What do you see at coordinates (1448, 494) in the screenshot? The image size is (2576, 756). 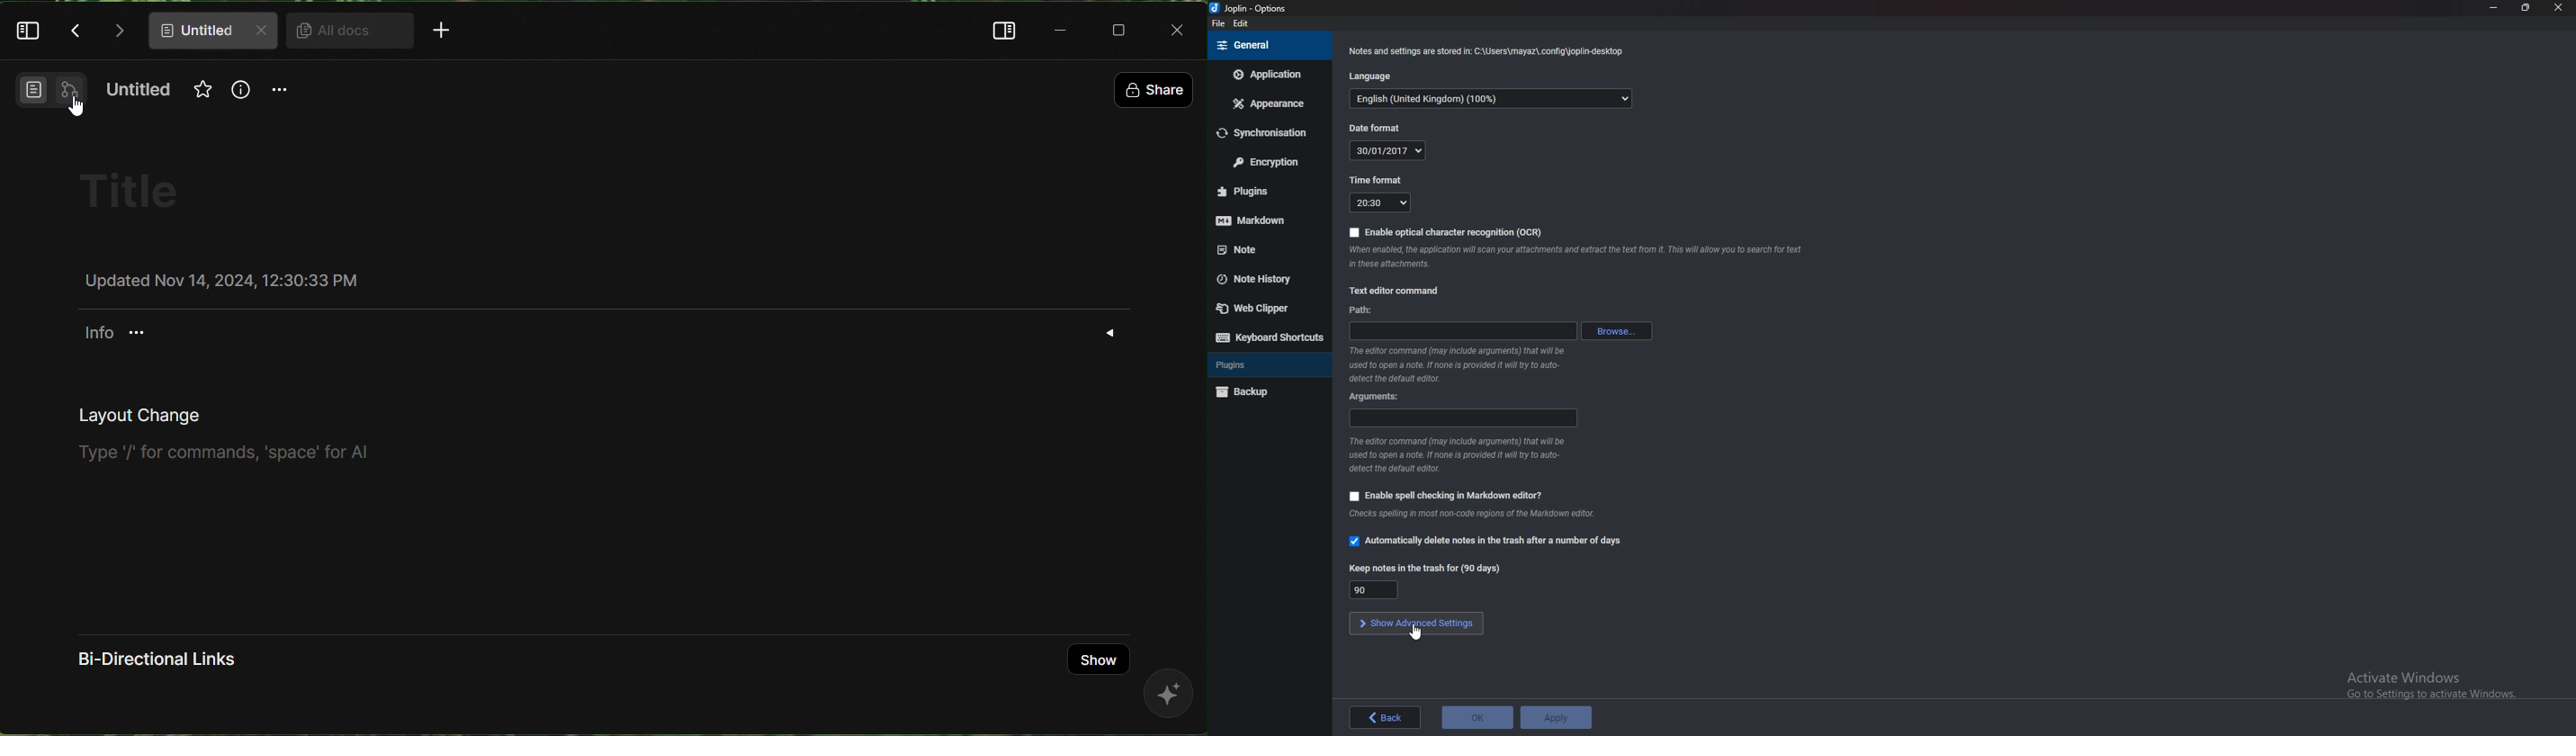 I see `Enable spell checking` at bounding box center [1448, 494].